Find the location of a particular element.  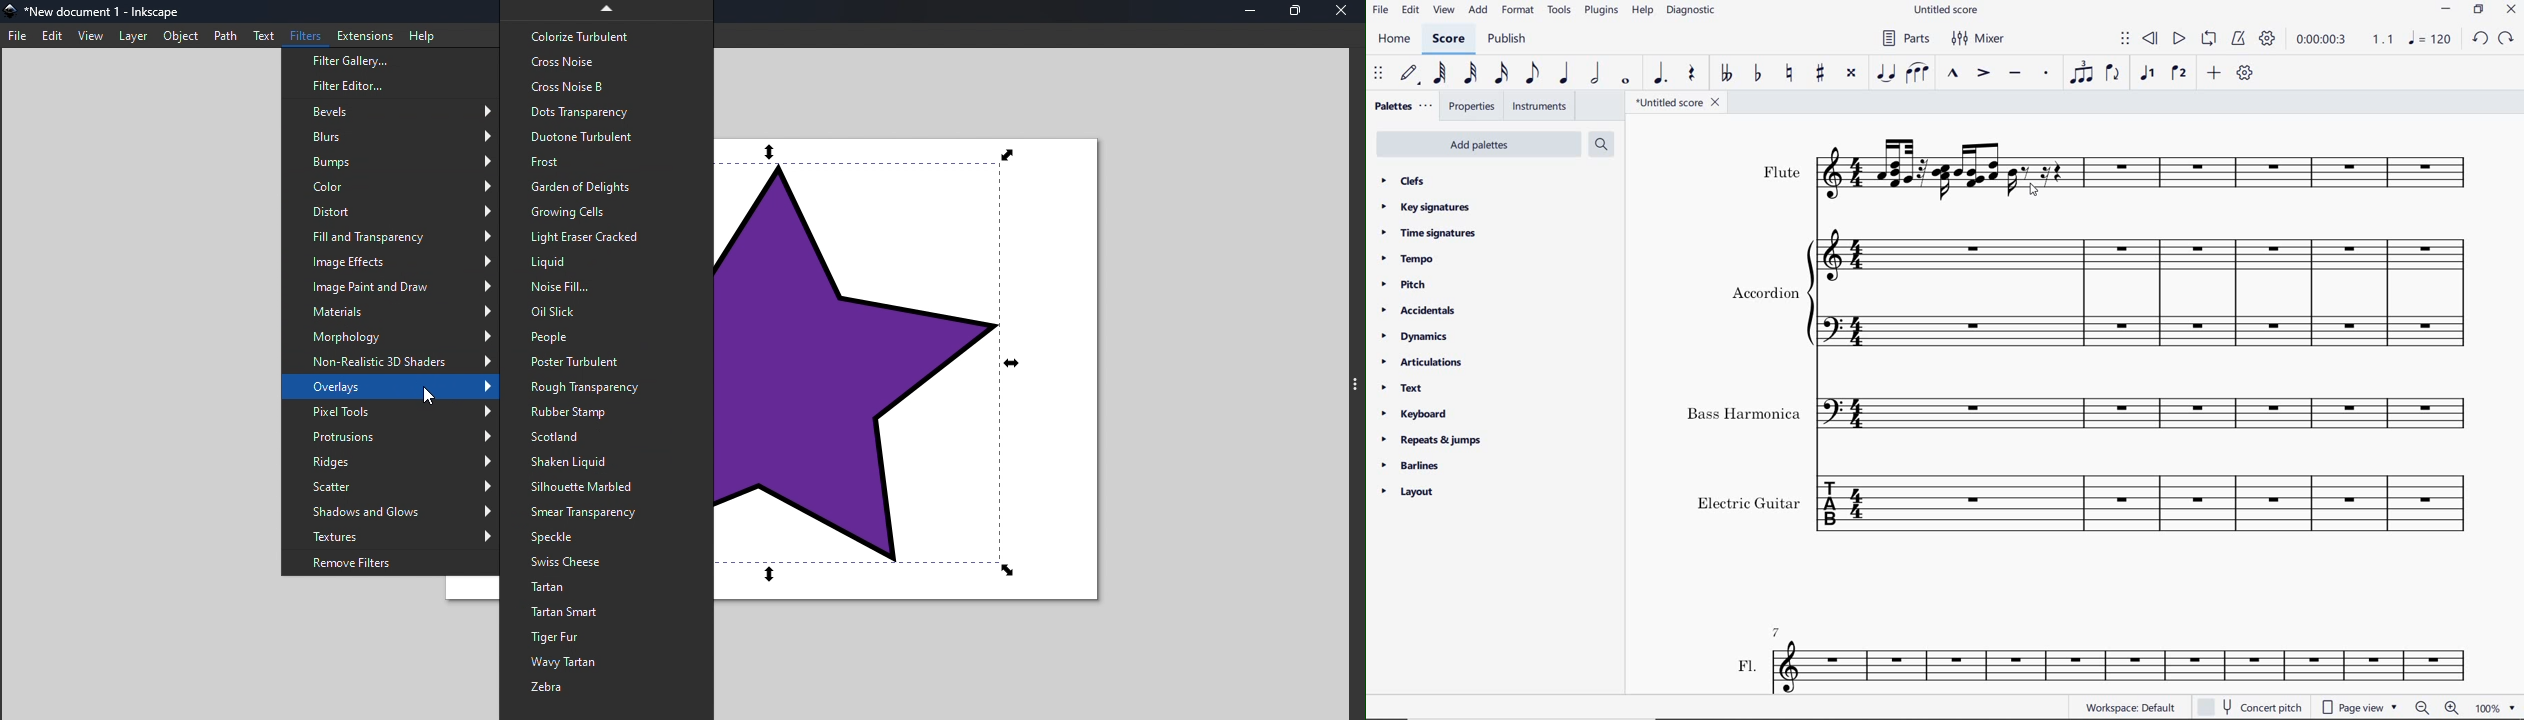

Frost is located at coordinates (605, 163).